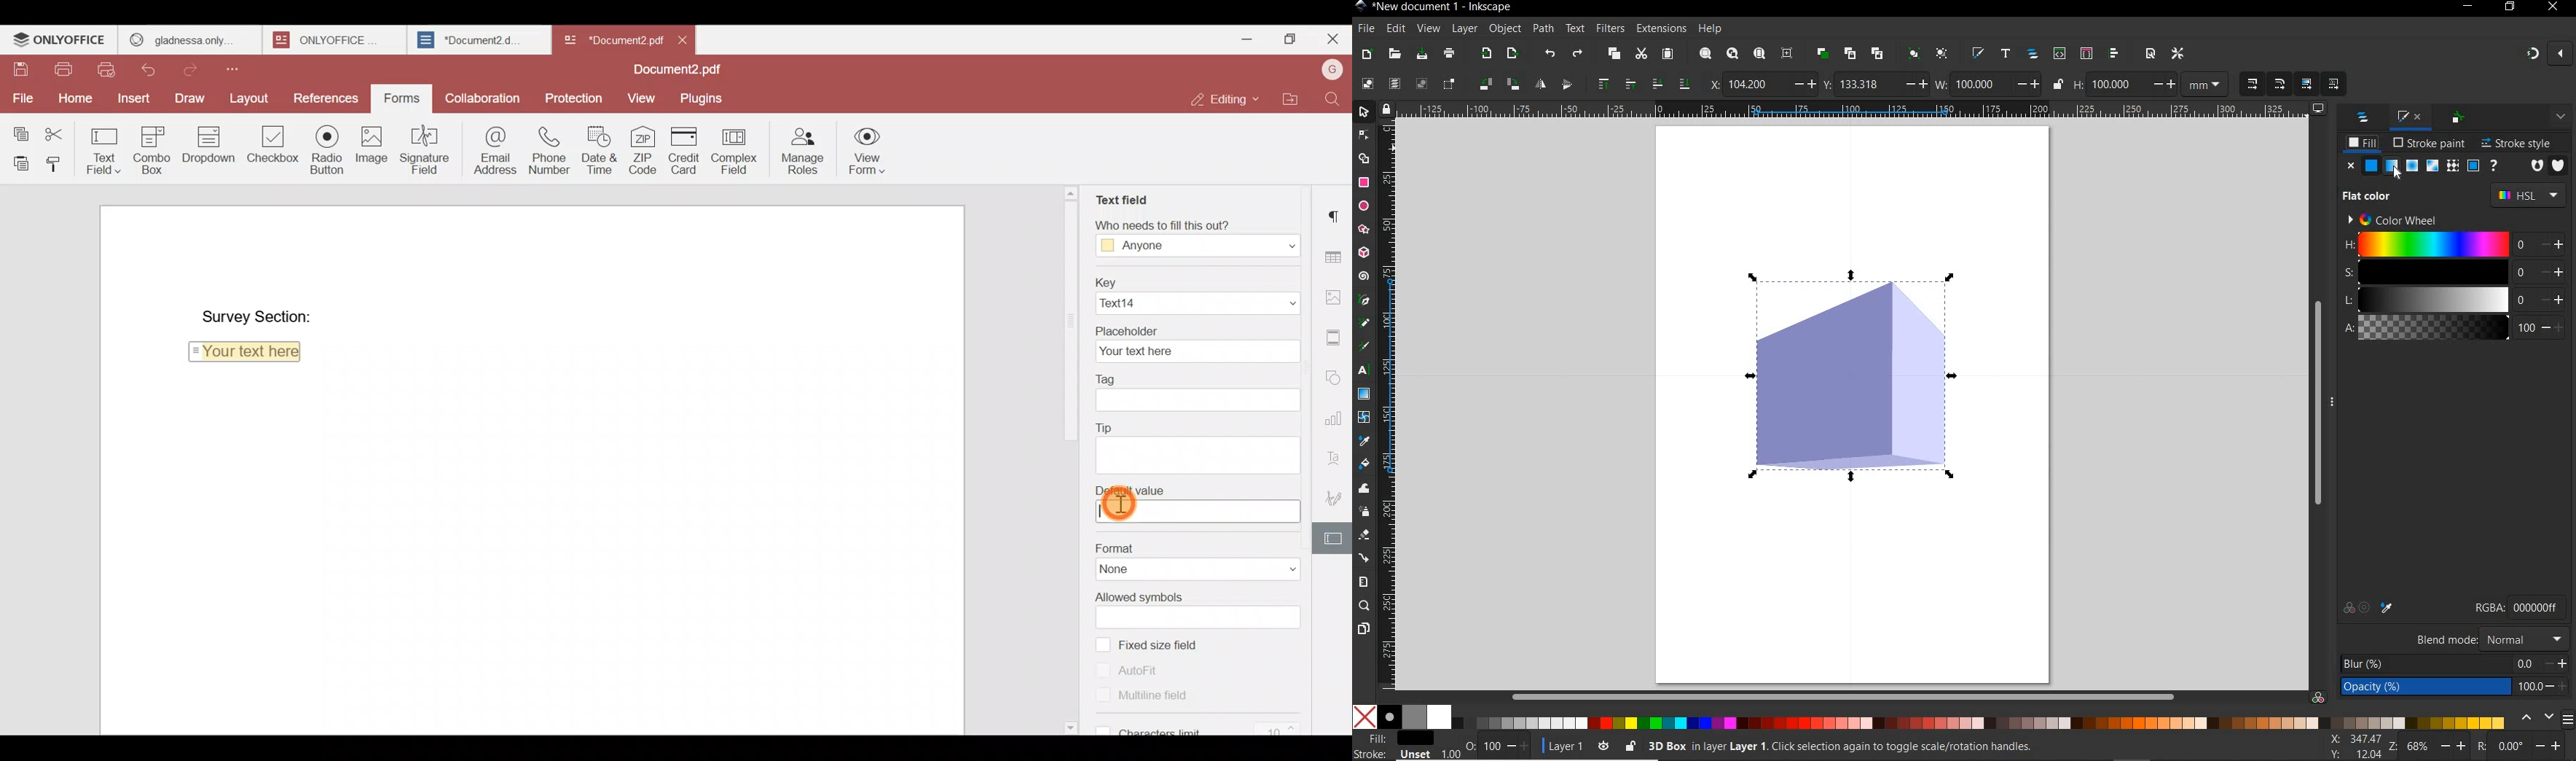  Describe the element at coordinates (1121, 197) in the screenshot. I see `Text field` at that location.